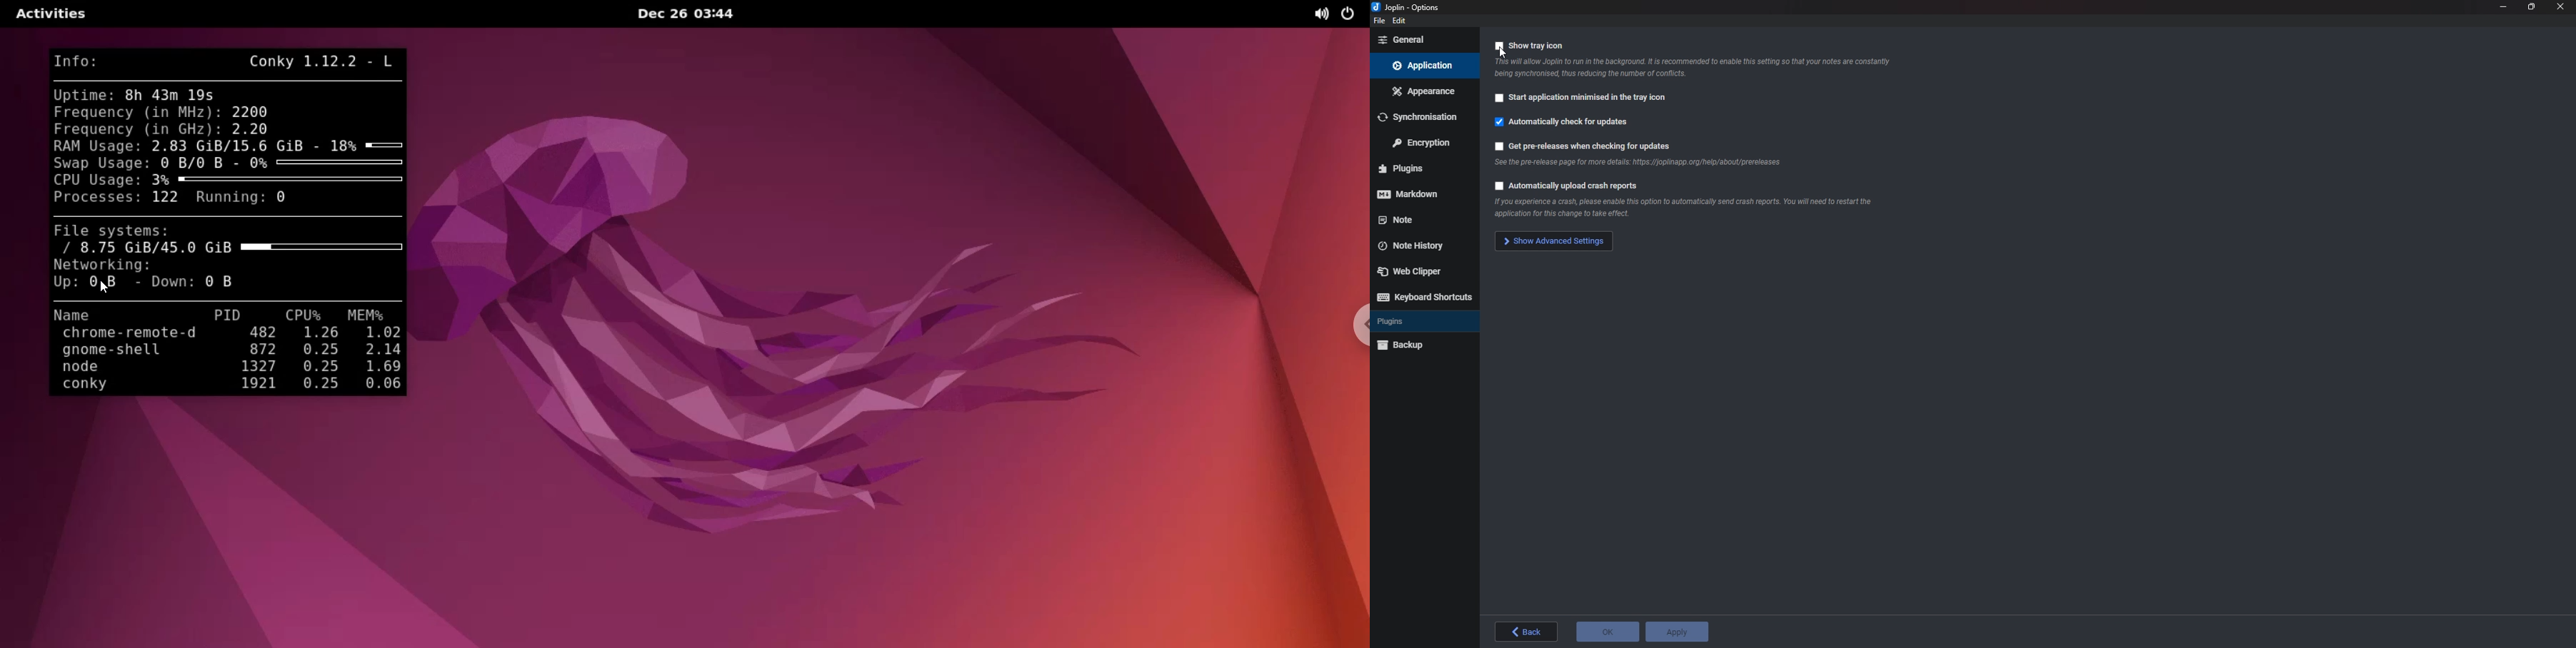 The height and width of the screenshot is (672, 2576). I want to click on close, so click(2561, 8).